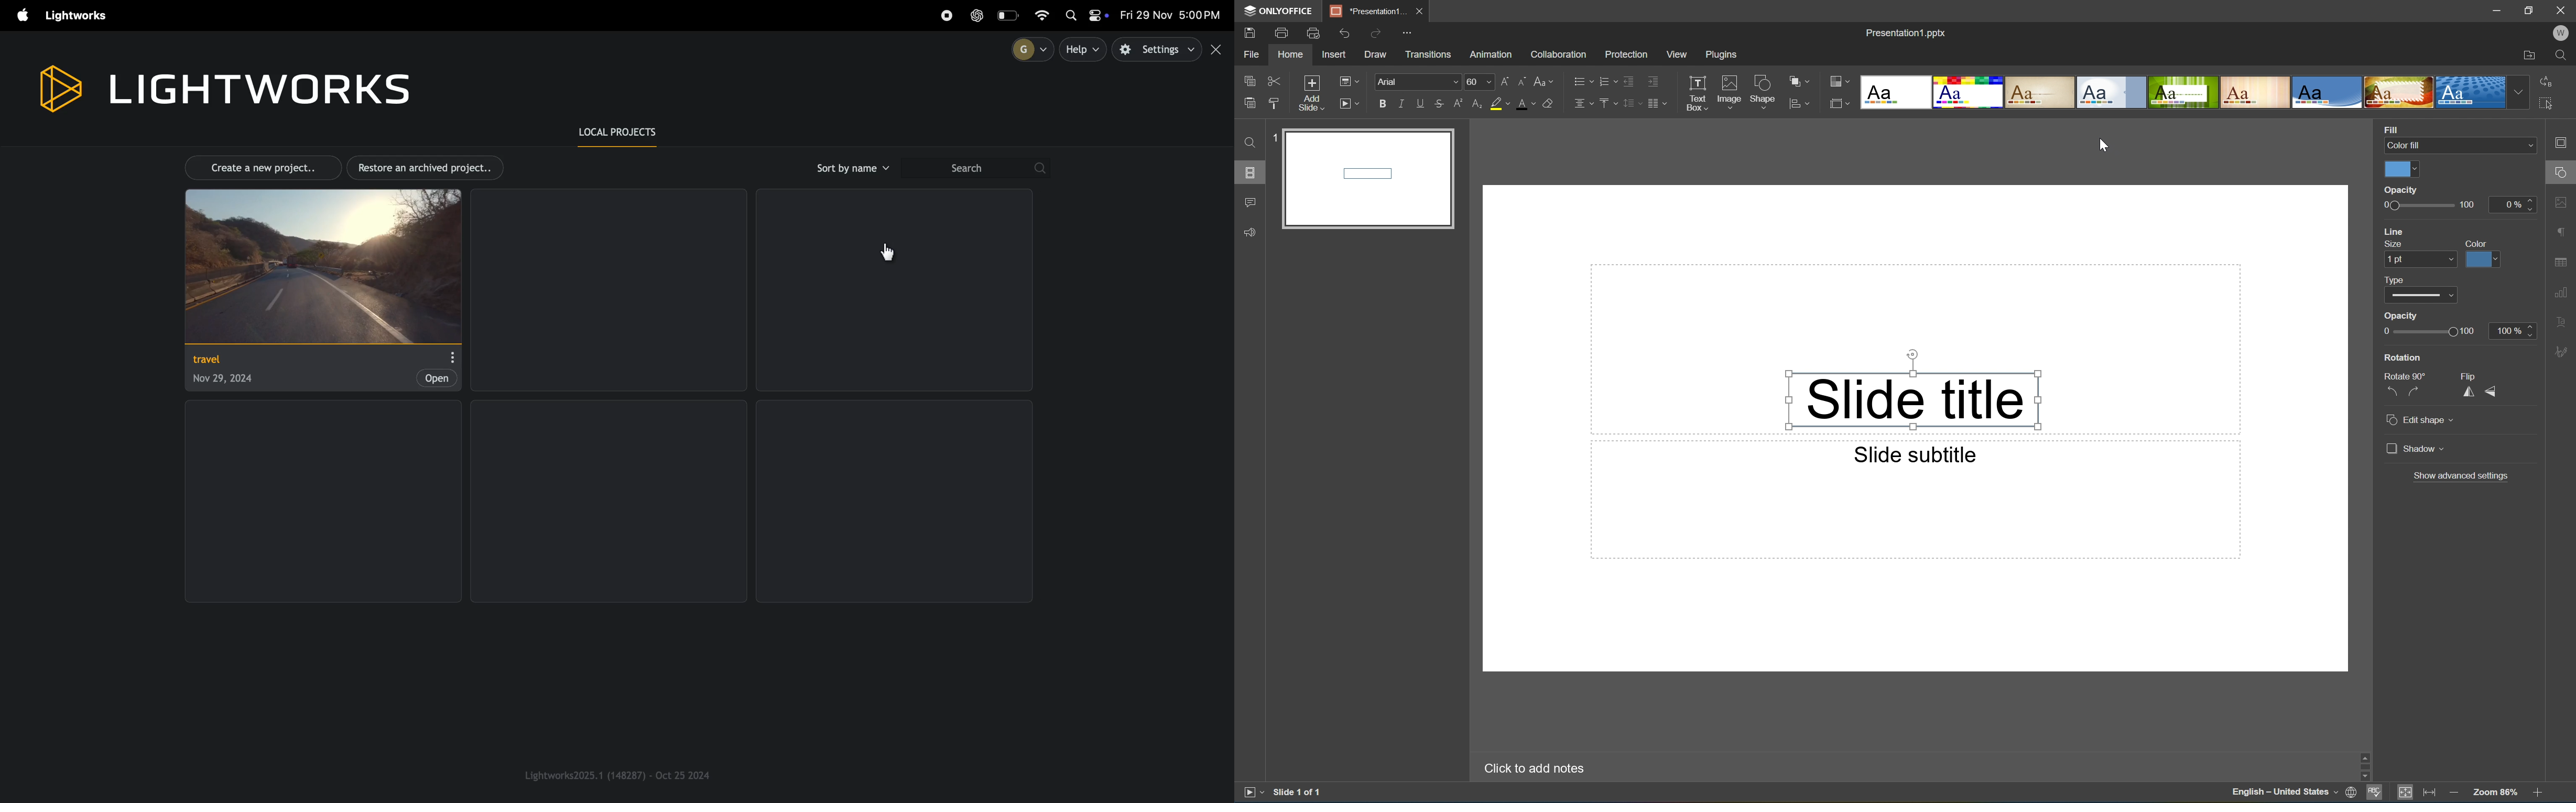 This screenshot has height=812, width=2576. Describe the element at coordinates (1270, 139) in the screenshot. I see `1` at that location.